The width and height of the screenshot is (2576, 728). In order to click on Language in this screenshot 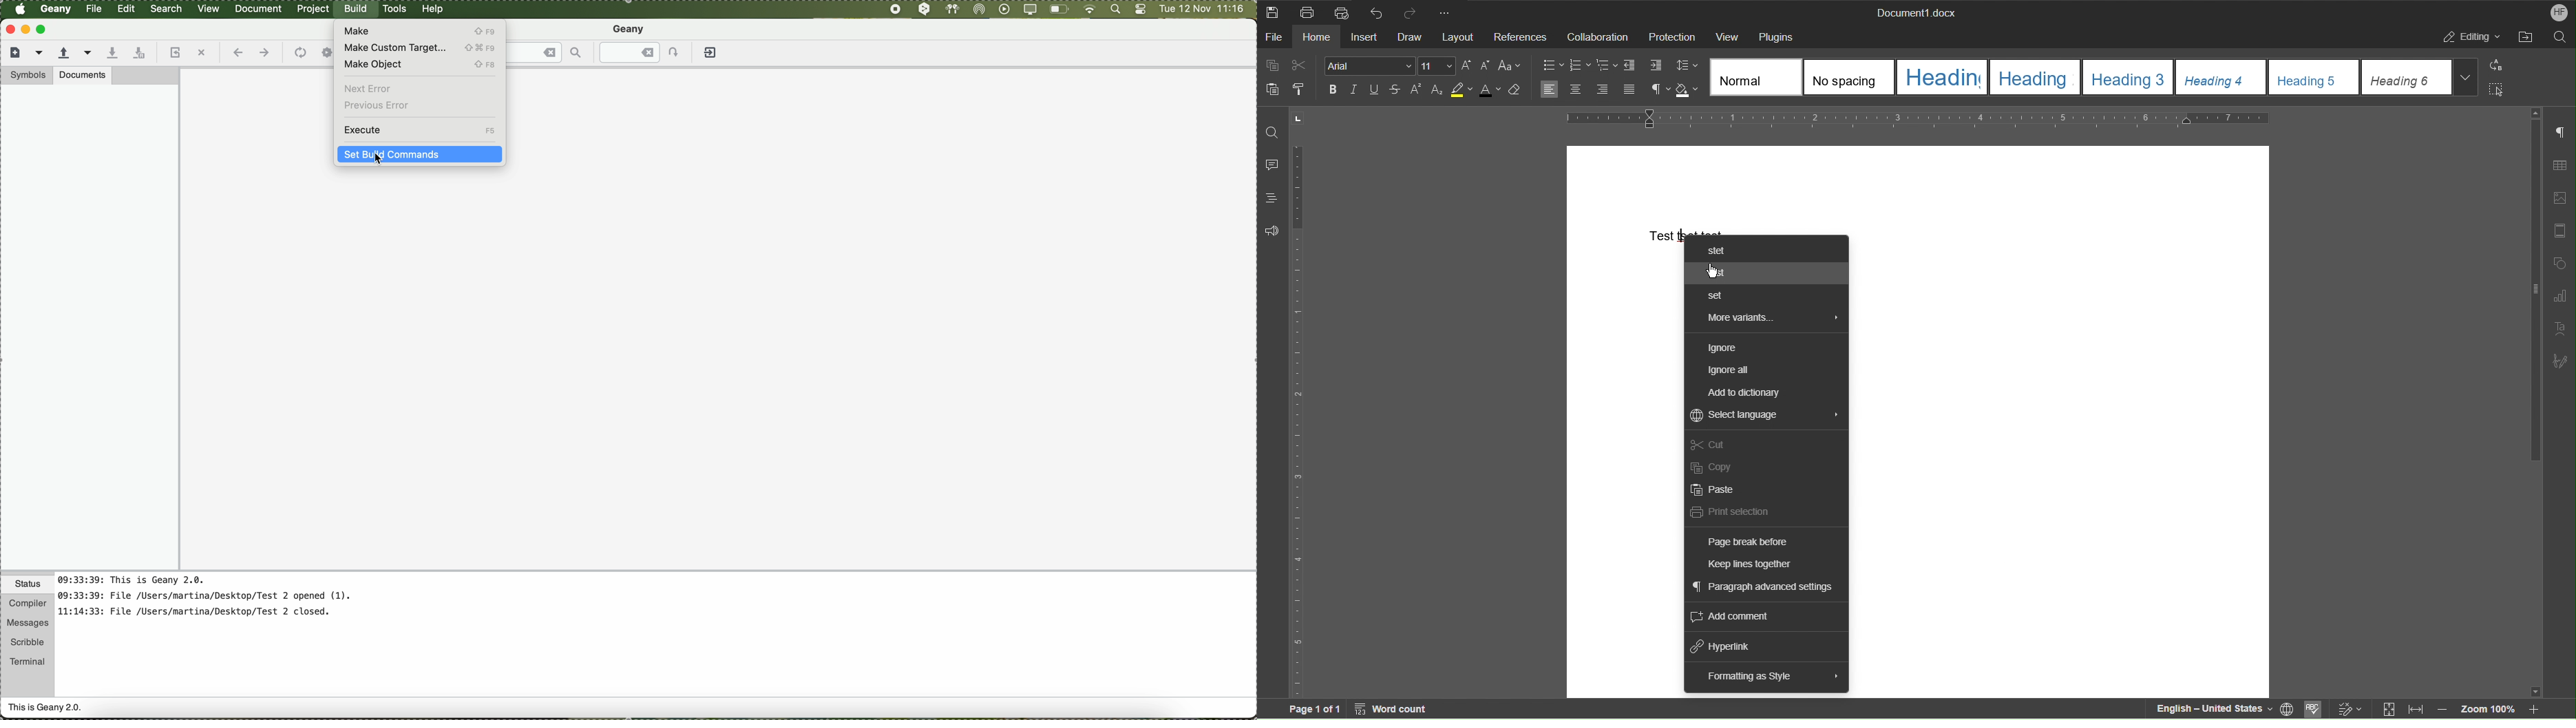, I will do `click(2289, 710)`.